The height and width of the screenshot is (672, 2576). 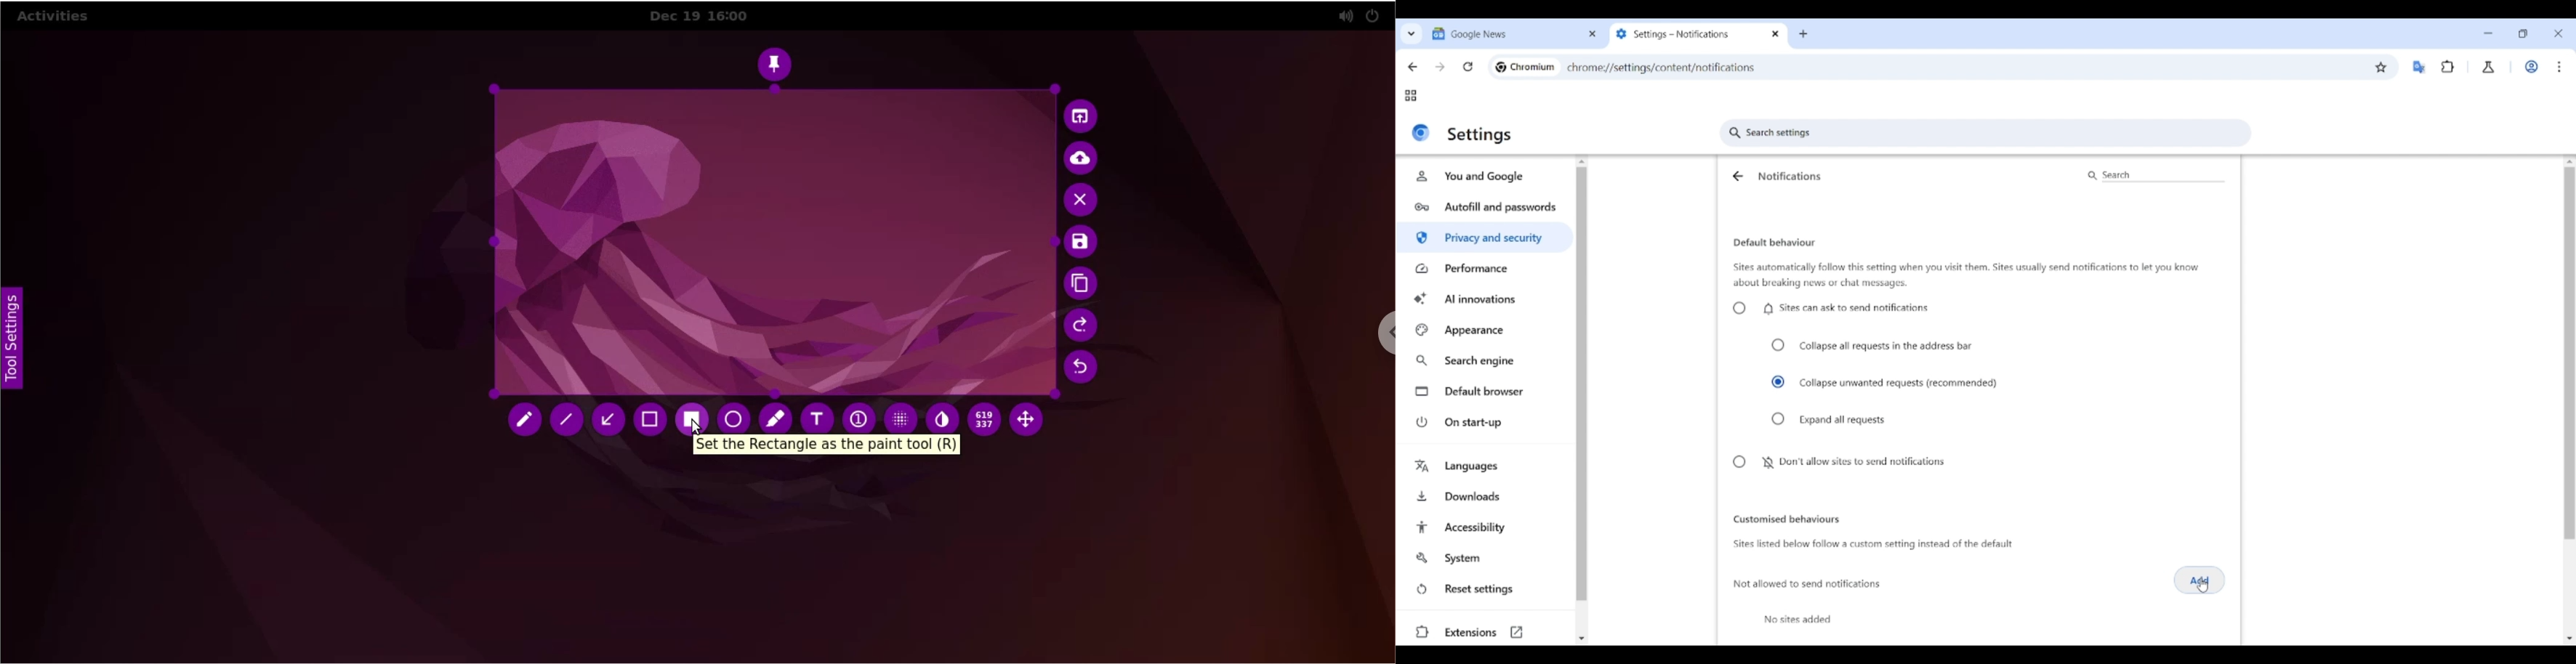 I want to click on Tab 2 changed, so click(x=1688, y=34).